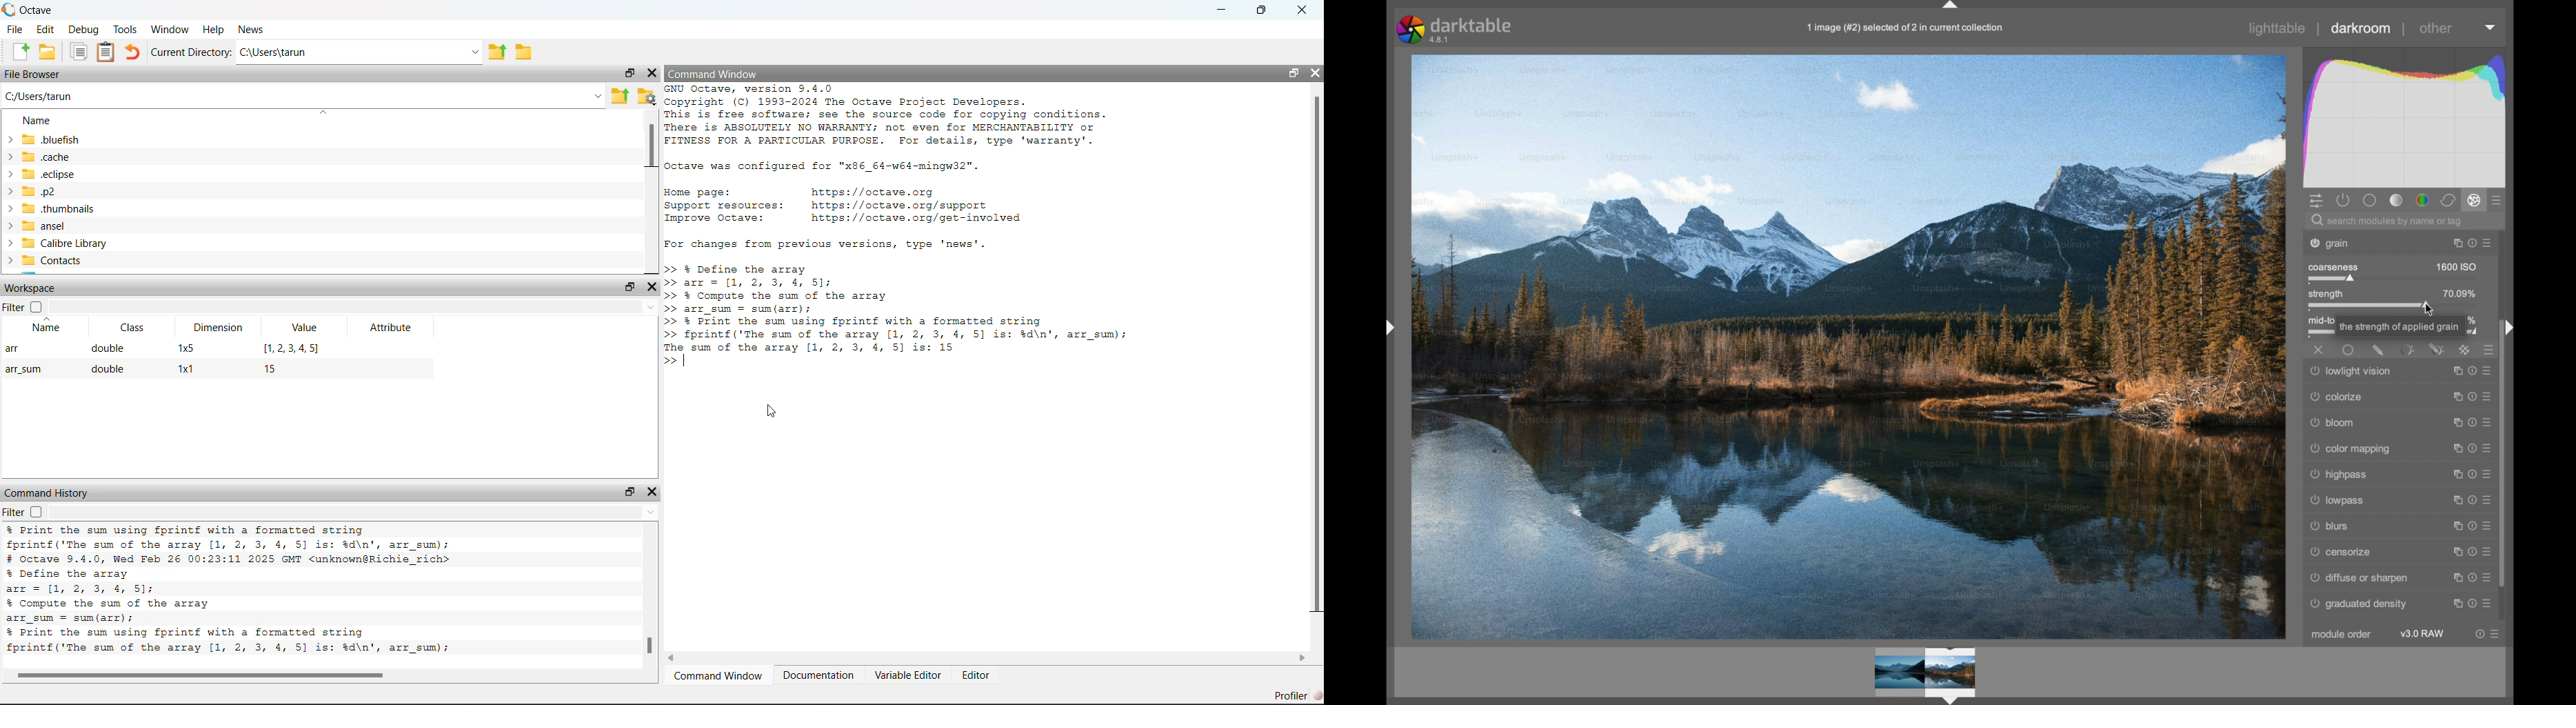 This screenshot has height=728, width=2576. I want to click on presets, so click(2490, 350).